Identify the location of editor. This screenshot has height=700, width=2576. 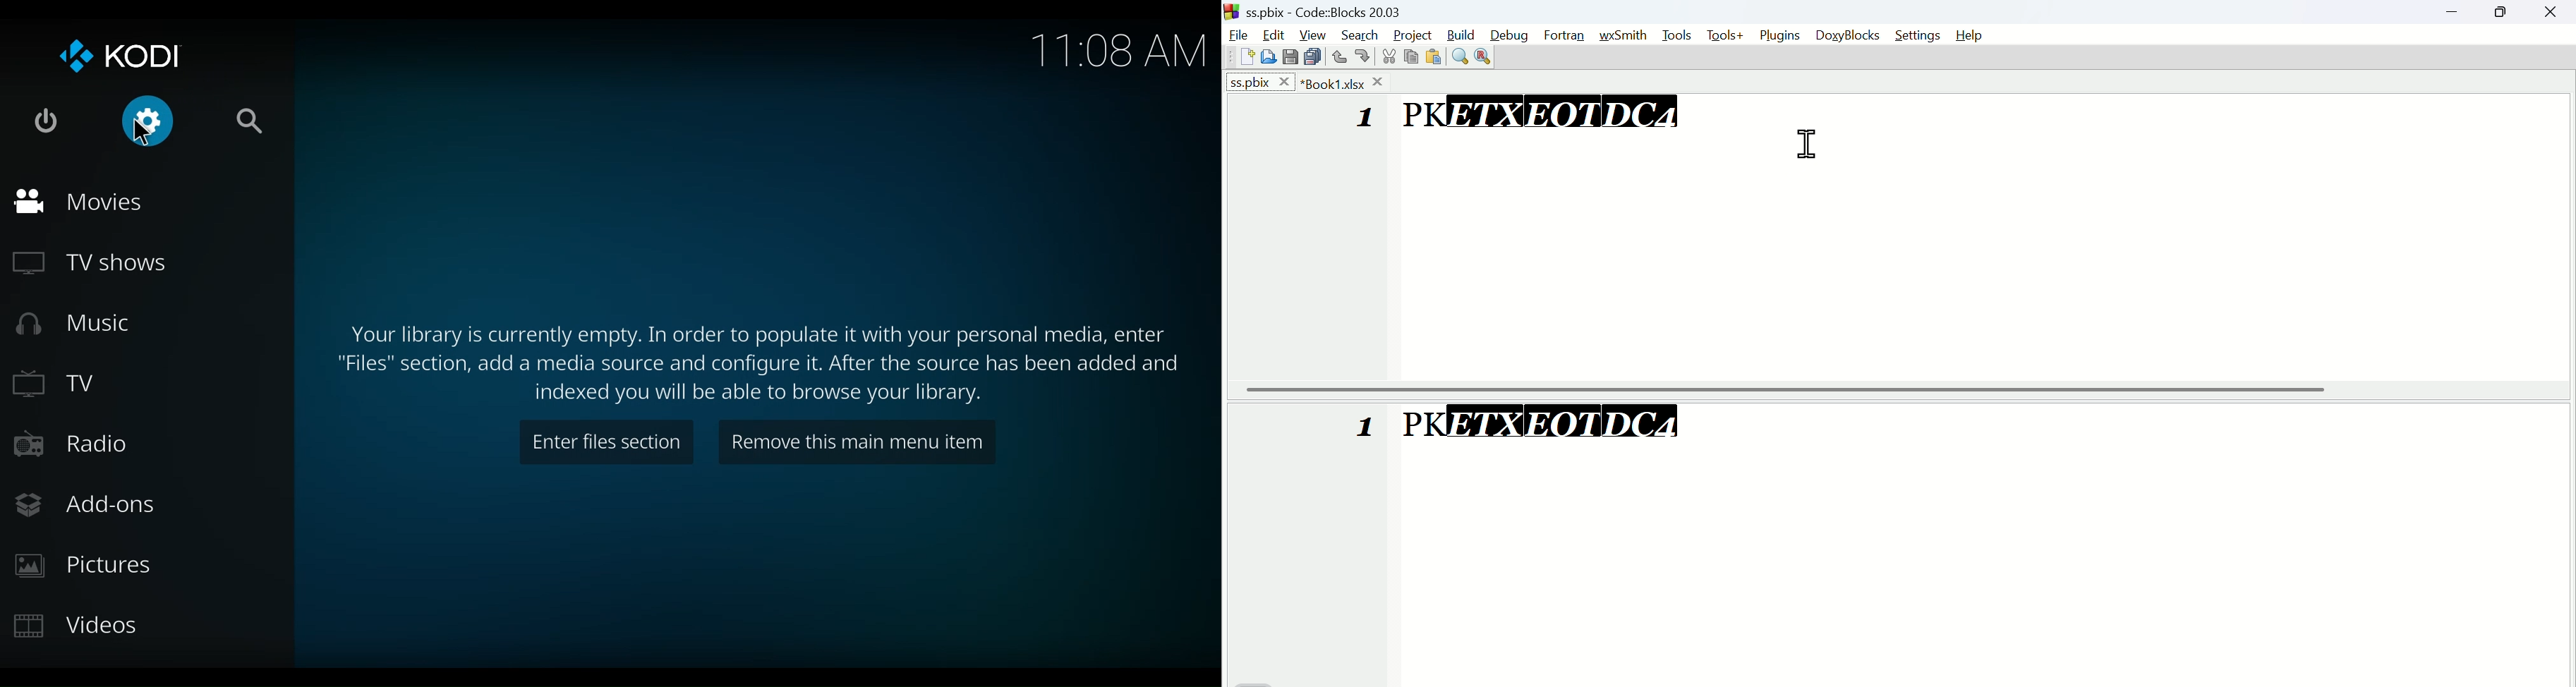
(1983, 236).